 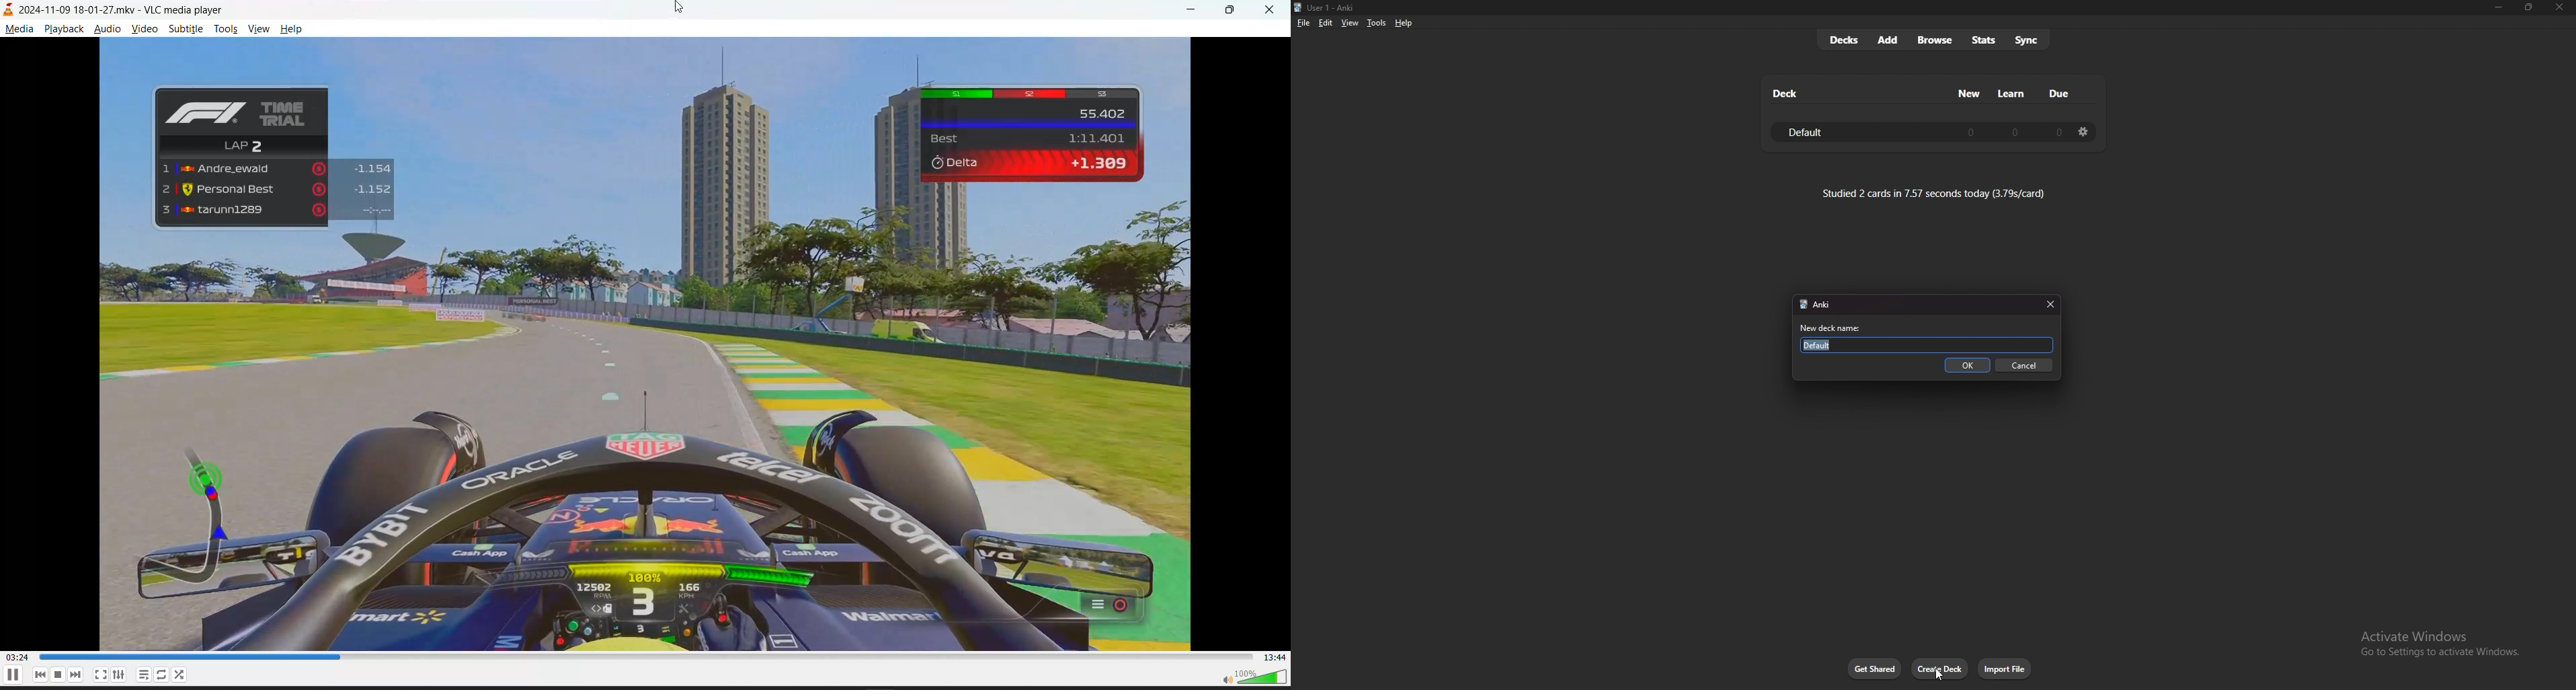 What do you see at coordinates (1834, 328) in the screenshot?
I see `new deck name` at bounding box center [1834, 328].